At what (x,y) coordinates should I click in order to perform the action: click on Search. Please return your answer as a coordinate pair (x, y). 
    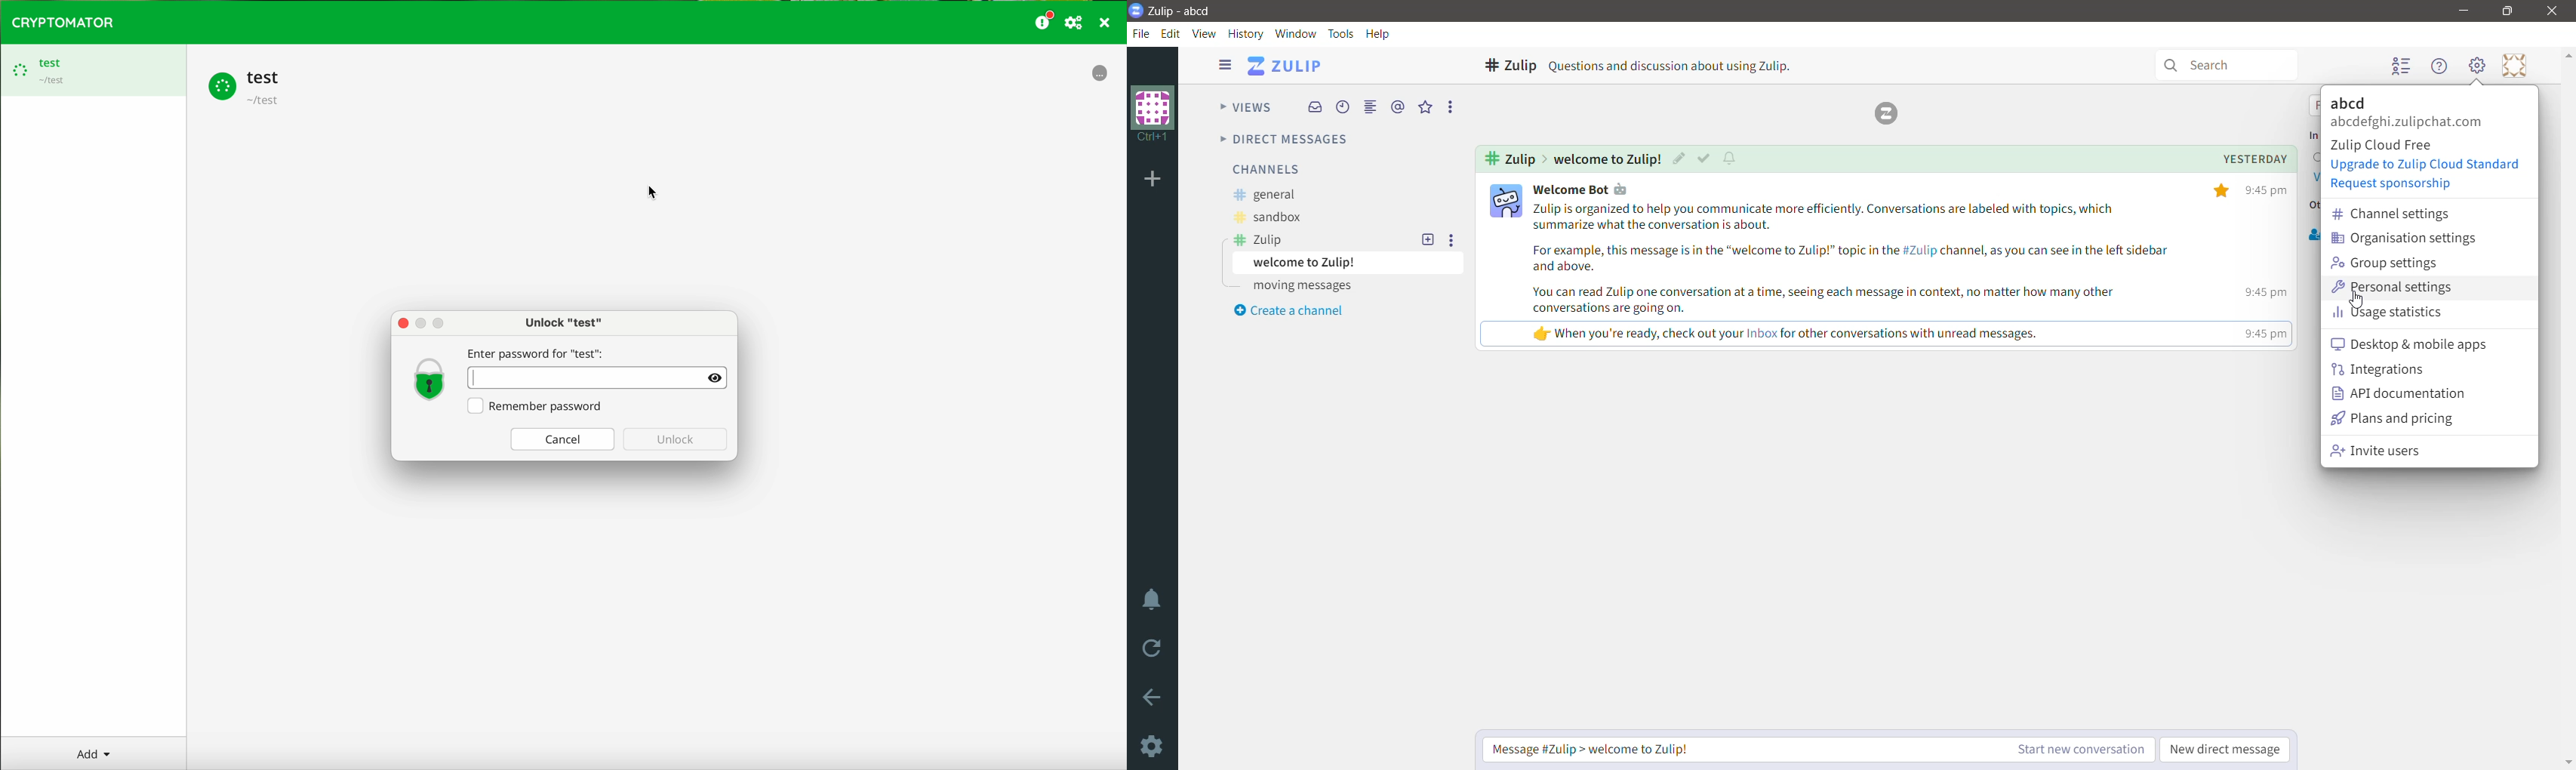
    Looking at the image, I should click on (2225, 65).